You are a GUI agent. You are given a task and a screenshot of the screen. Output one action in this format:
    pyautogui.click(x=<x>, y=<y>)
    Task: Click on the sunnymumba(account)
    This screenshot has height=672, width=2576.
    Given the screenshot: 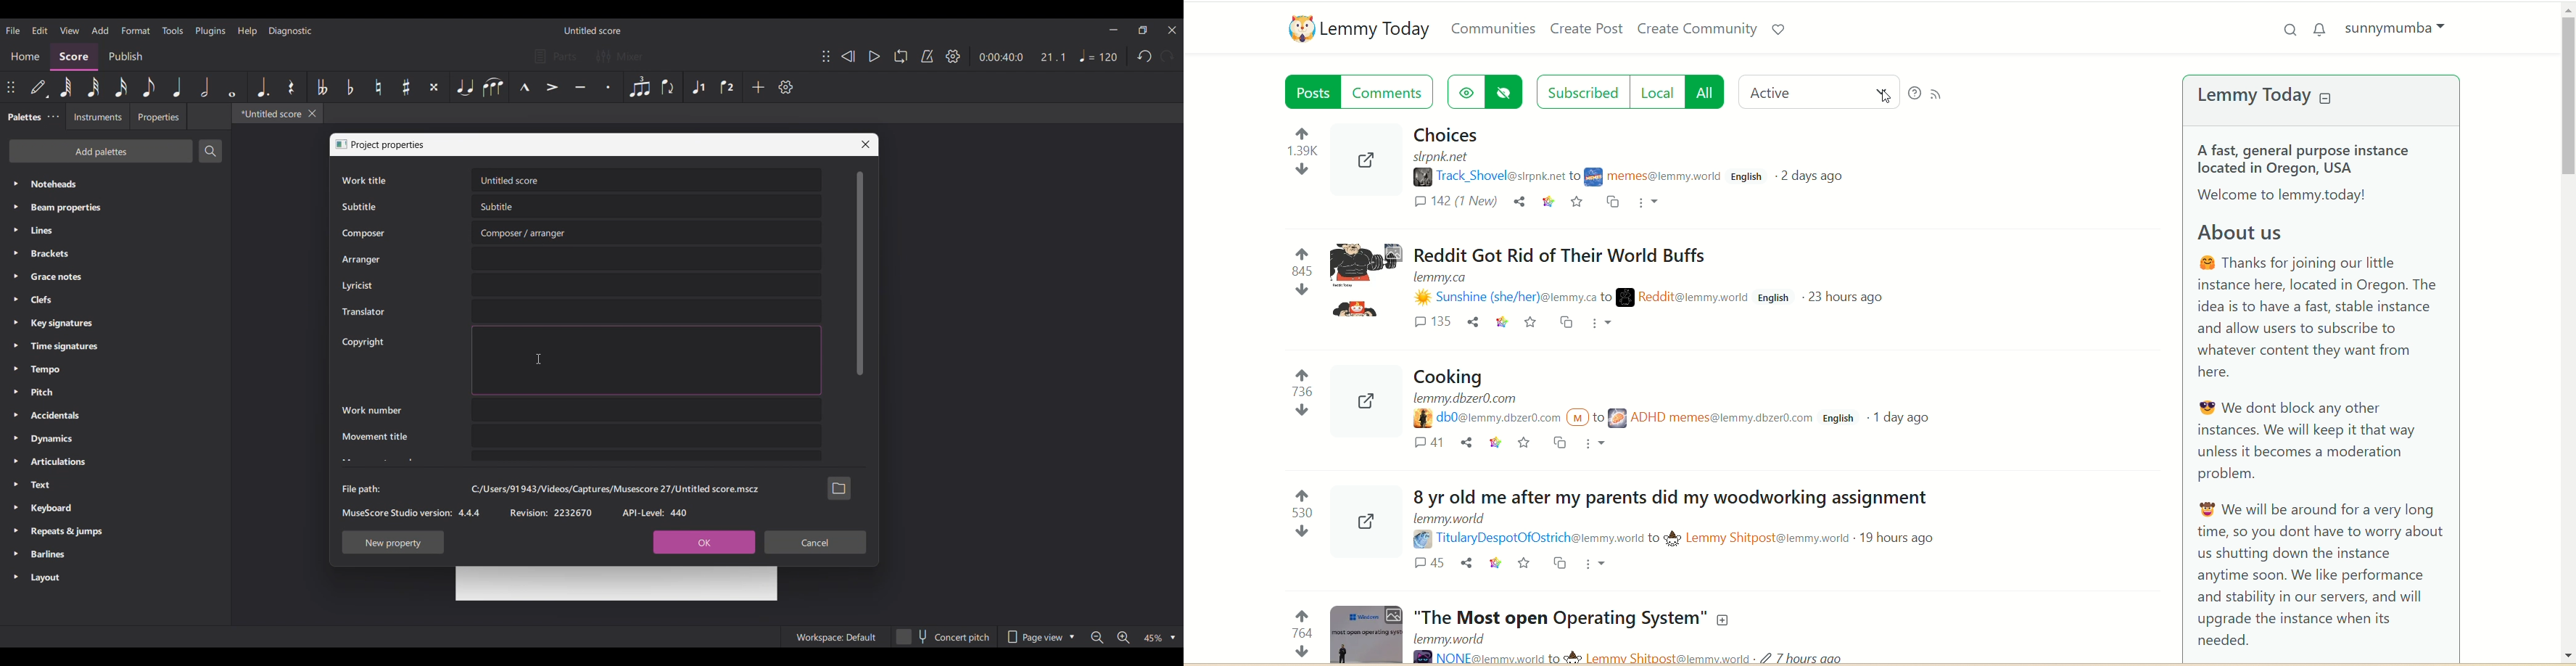 What is the action you would take?
    pyautogui.click(x=2400, y=28)
    